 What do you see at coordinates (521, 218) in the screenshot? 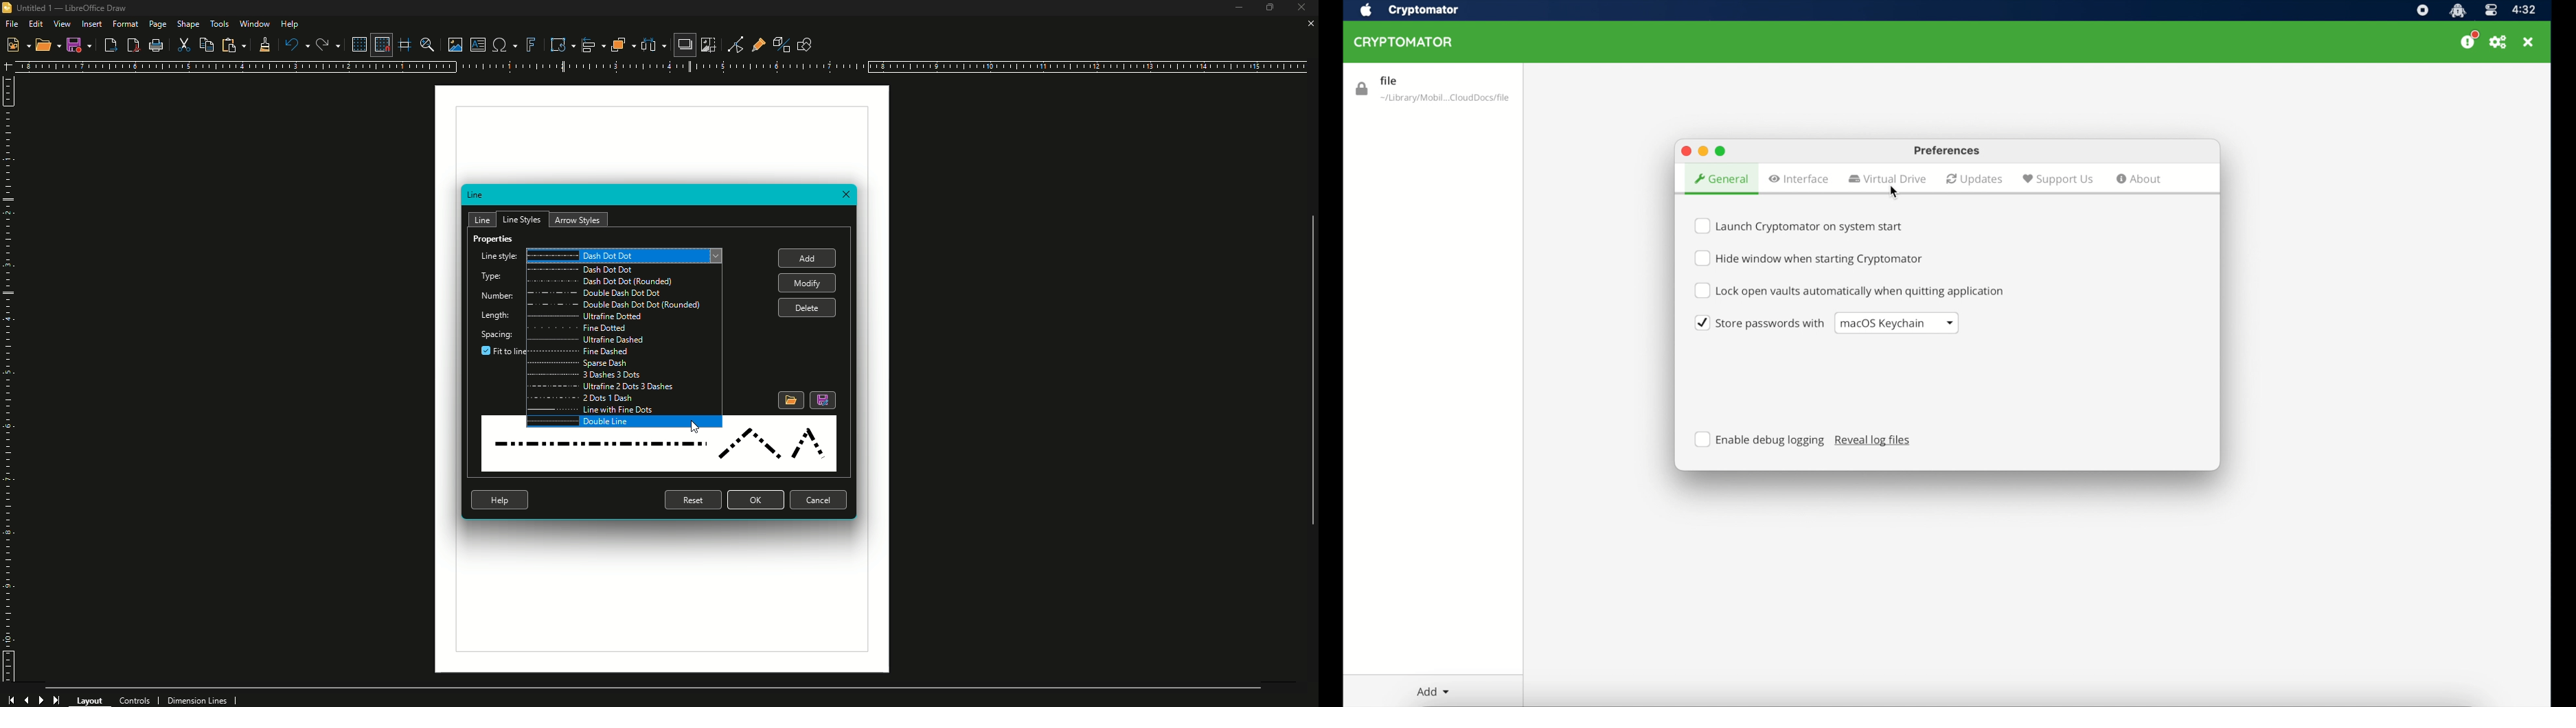
I see `Line Styles` at bounding box center [521, 218].